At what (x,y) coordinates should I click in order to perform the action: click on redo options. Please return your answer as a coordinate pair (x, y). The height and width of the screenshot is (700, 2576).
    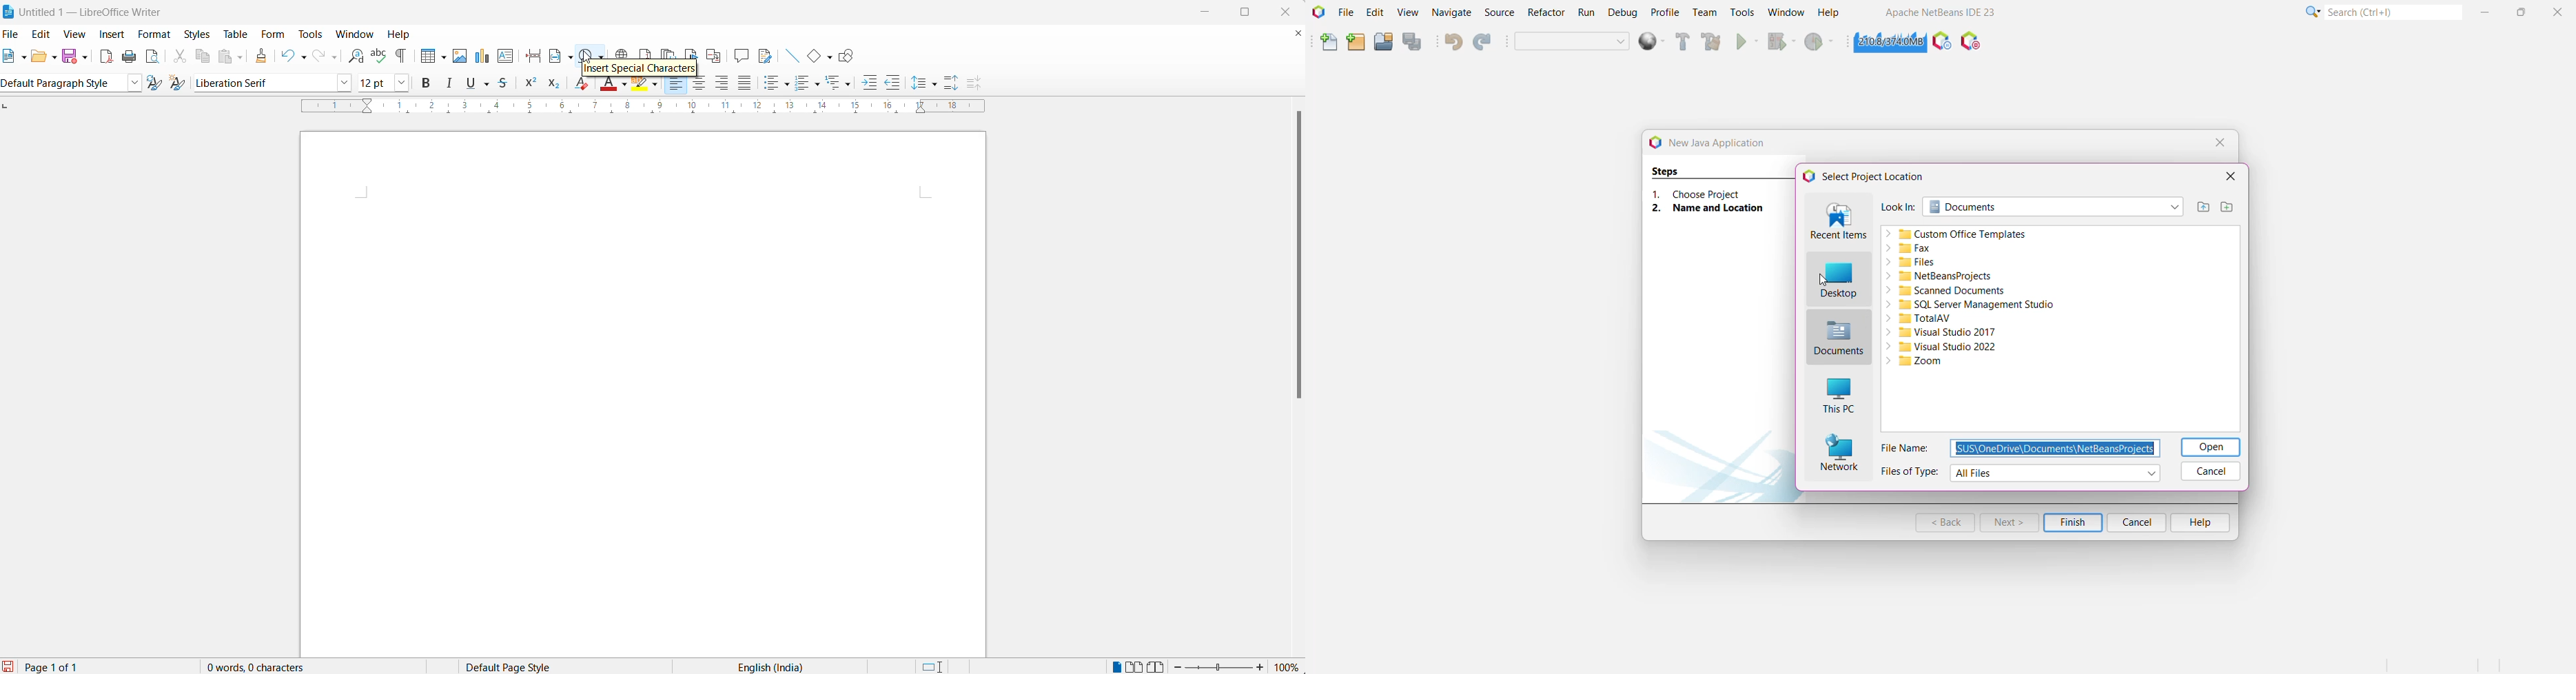
    Looking at the image, I should click on (336, 59).